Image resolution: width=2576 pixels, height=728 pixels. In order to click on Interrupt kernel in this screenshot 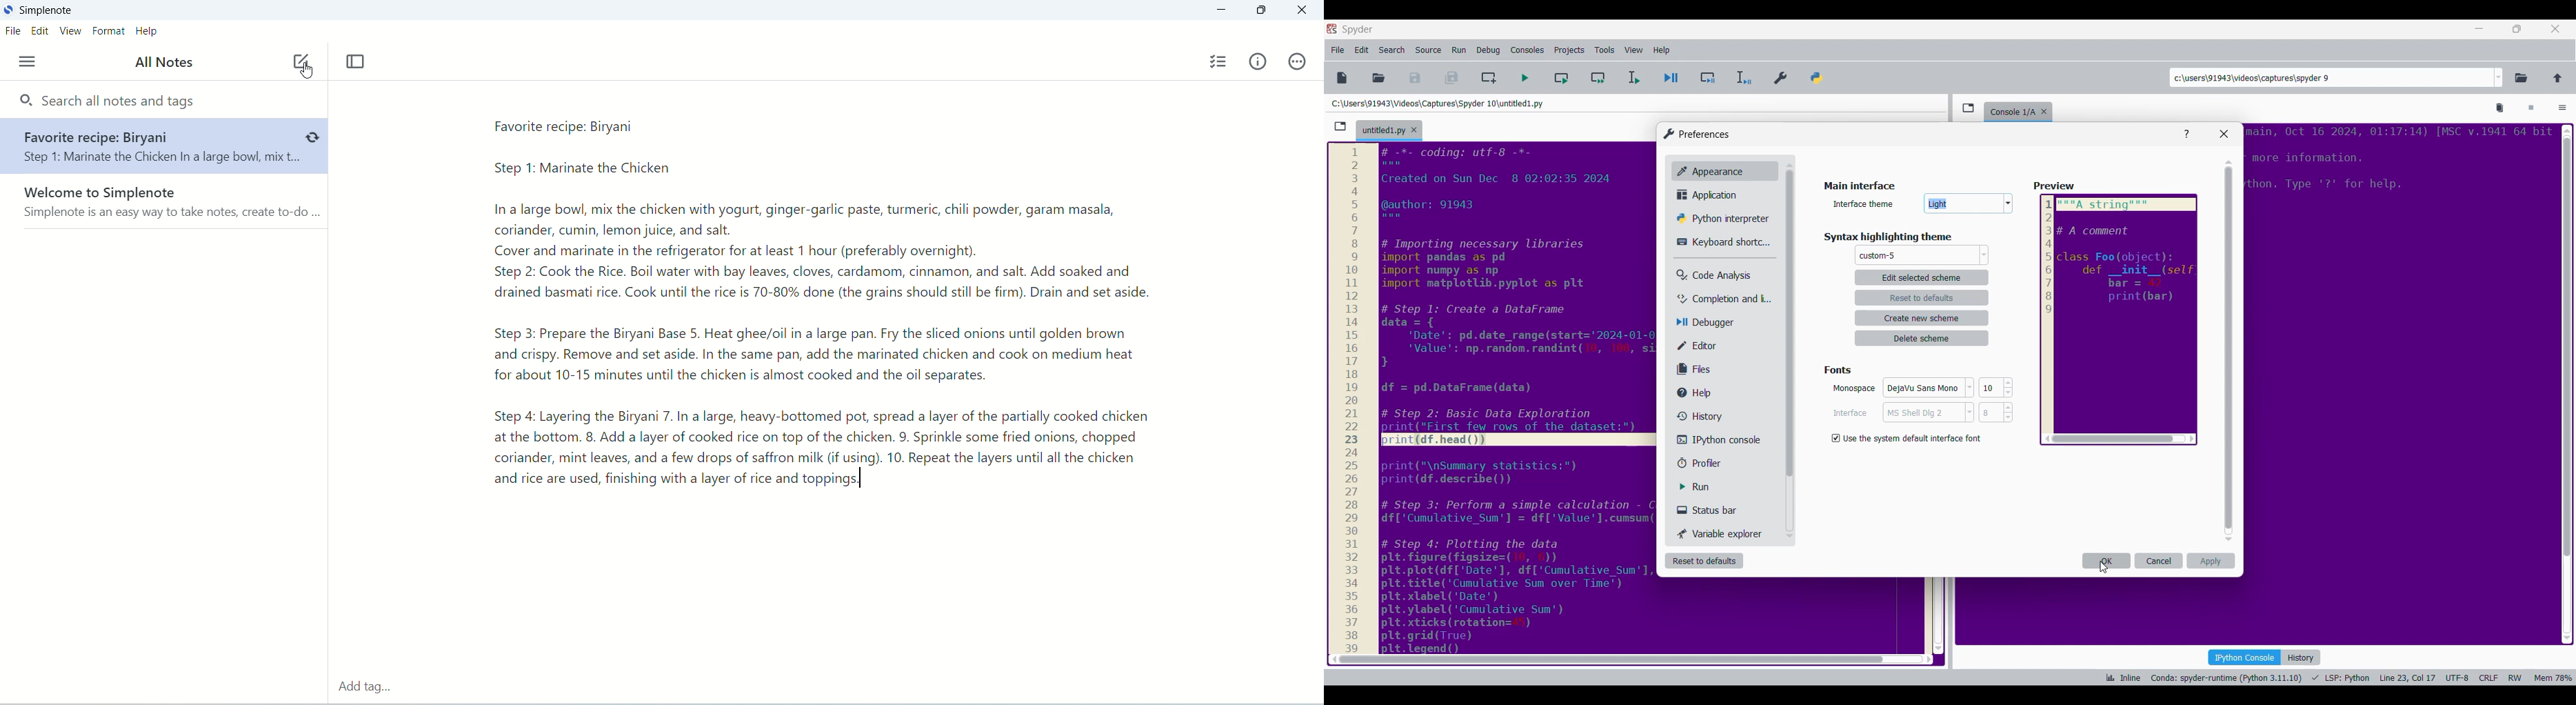, I will do `click(2532, 108)`.